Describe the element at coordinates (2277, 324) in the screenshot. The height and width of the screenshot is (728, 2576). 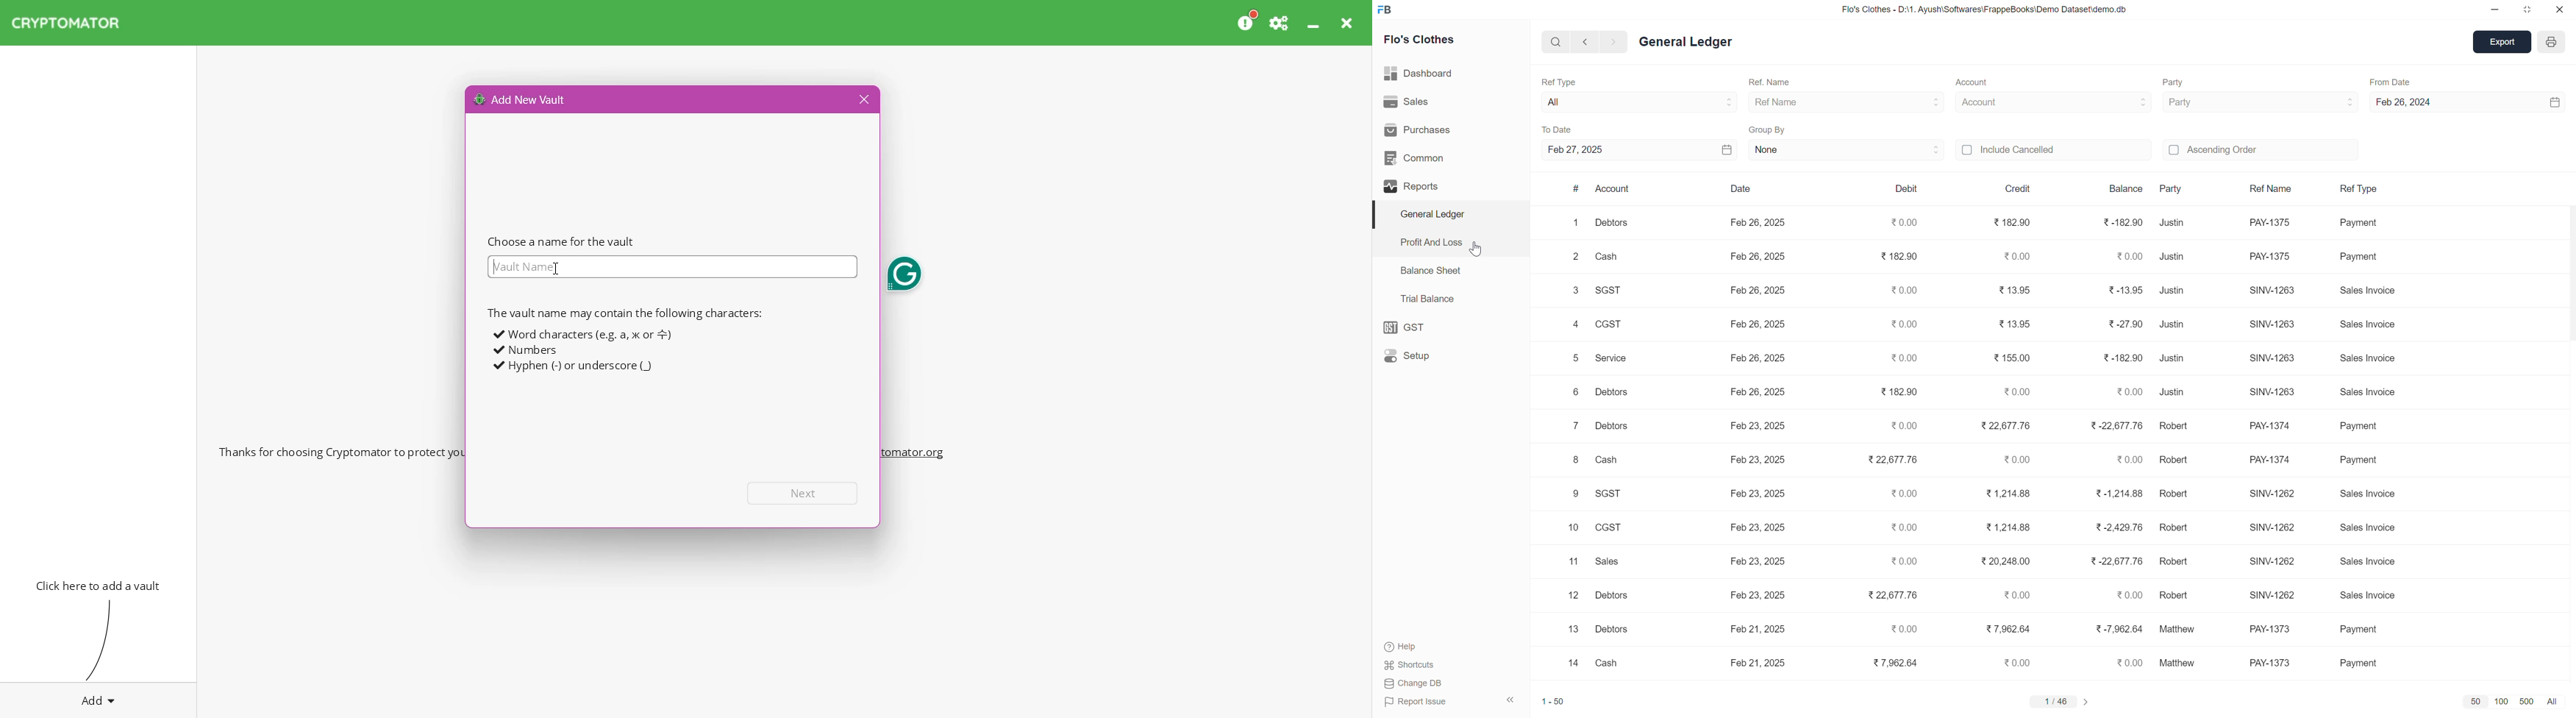
I see `SINV-1263` at that location.